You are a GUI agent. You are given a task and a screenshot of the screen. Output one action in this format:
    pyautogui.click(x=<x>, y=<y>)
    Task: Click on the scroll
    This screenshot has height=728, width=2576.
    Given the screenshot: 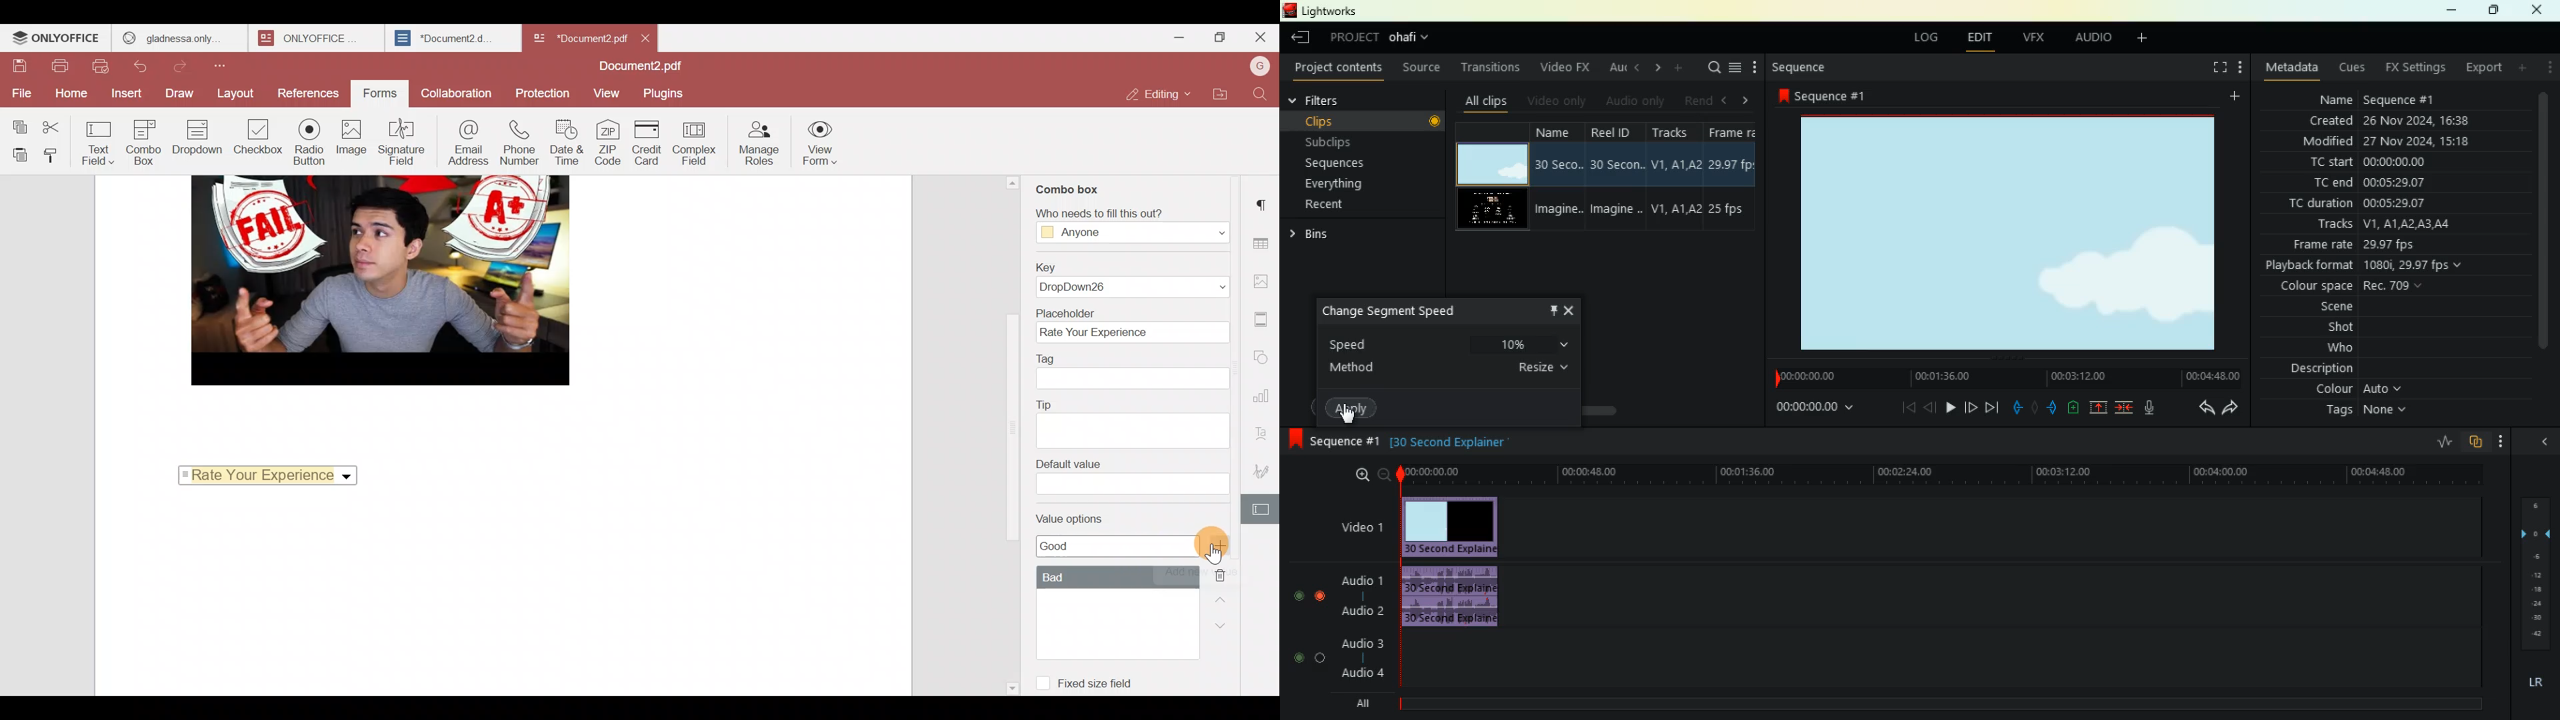 What is the action you would take?
    pyautogui.click(x=2543, y=230)
    